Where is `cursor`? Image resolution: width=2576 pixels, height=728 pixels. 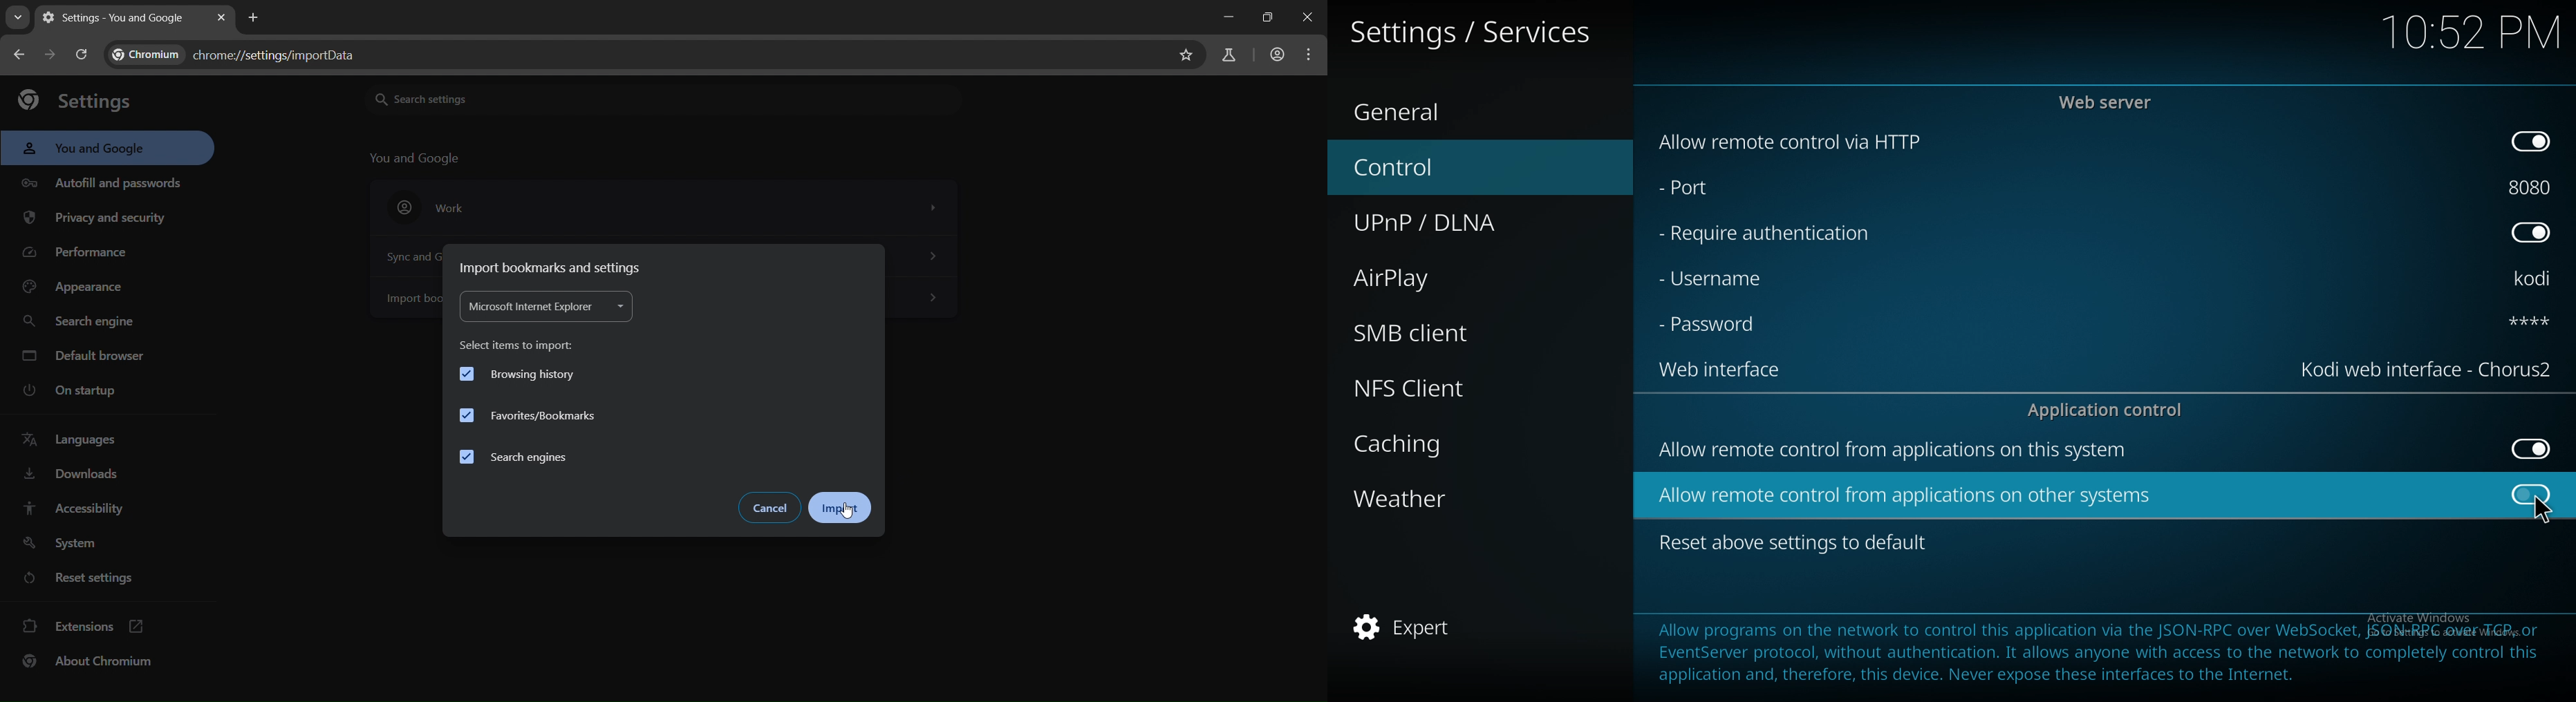
cursor is located at coordinates (2542, 511).